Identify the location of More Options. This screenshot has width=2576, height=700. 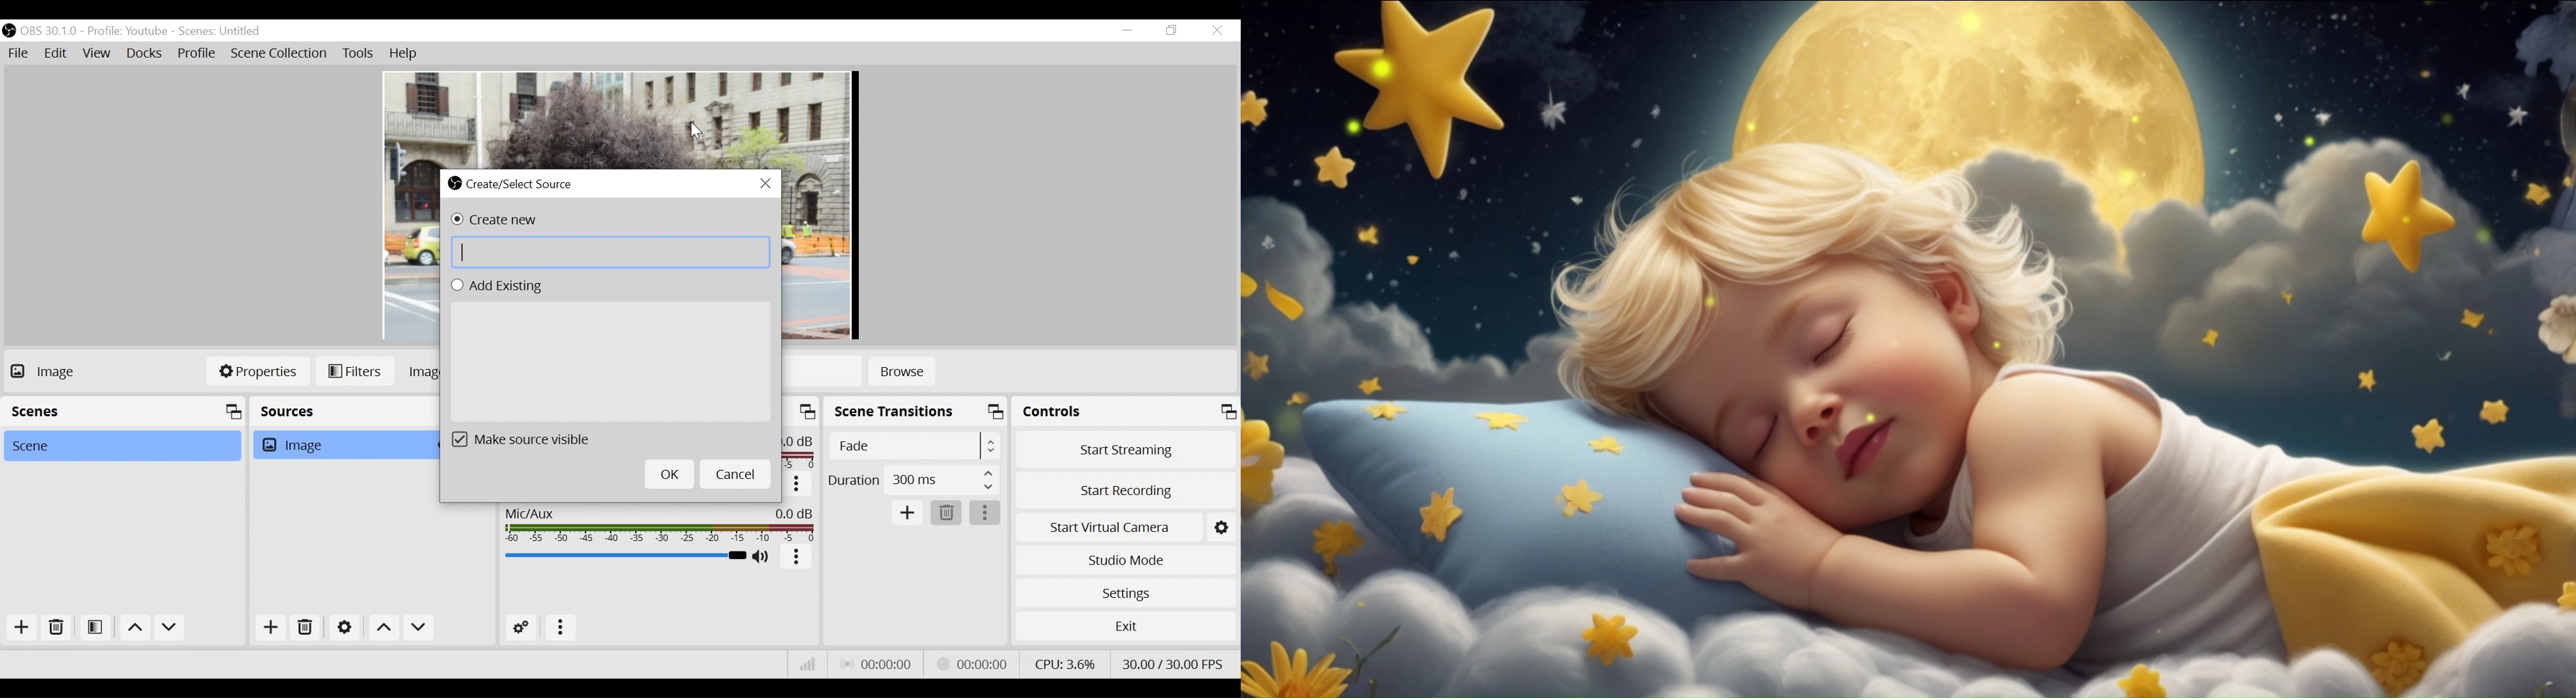
(798, 559).